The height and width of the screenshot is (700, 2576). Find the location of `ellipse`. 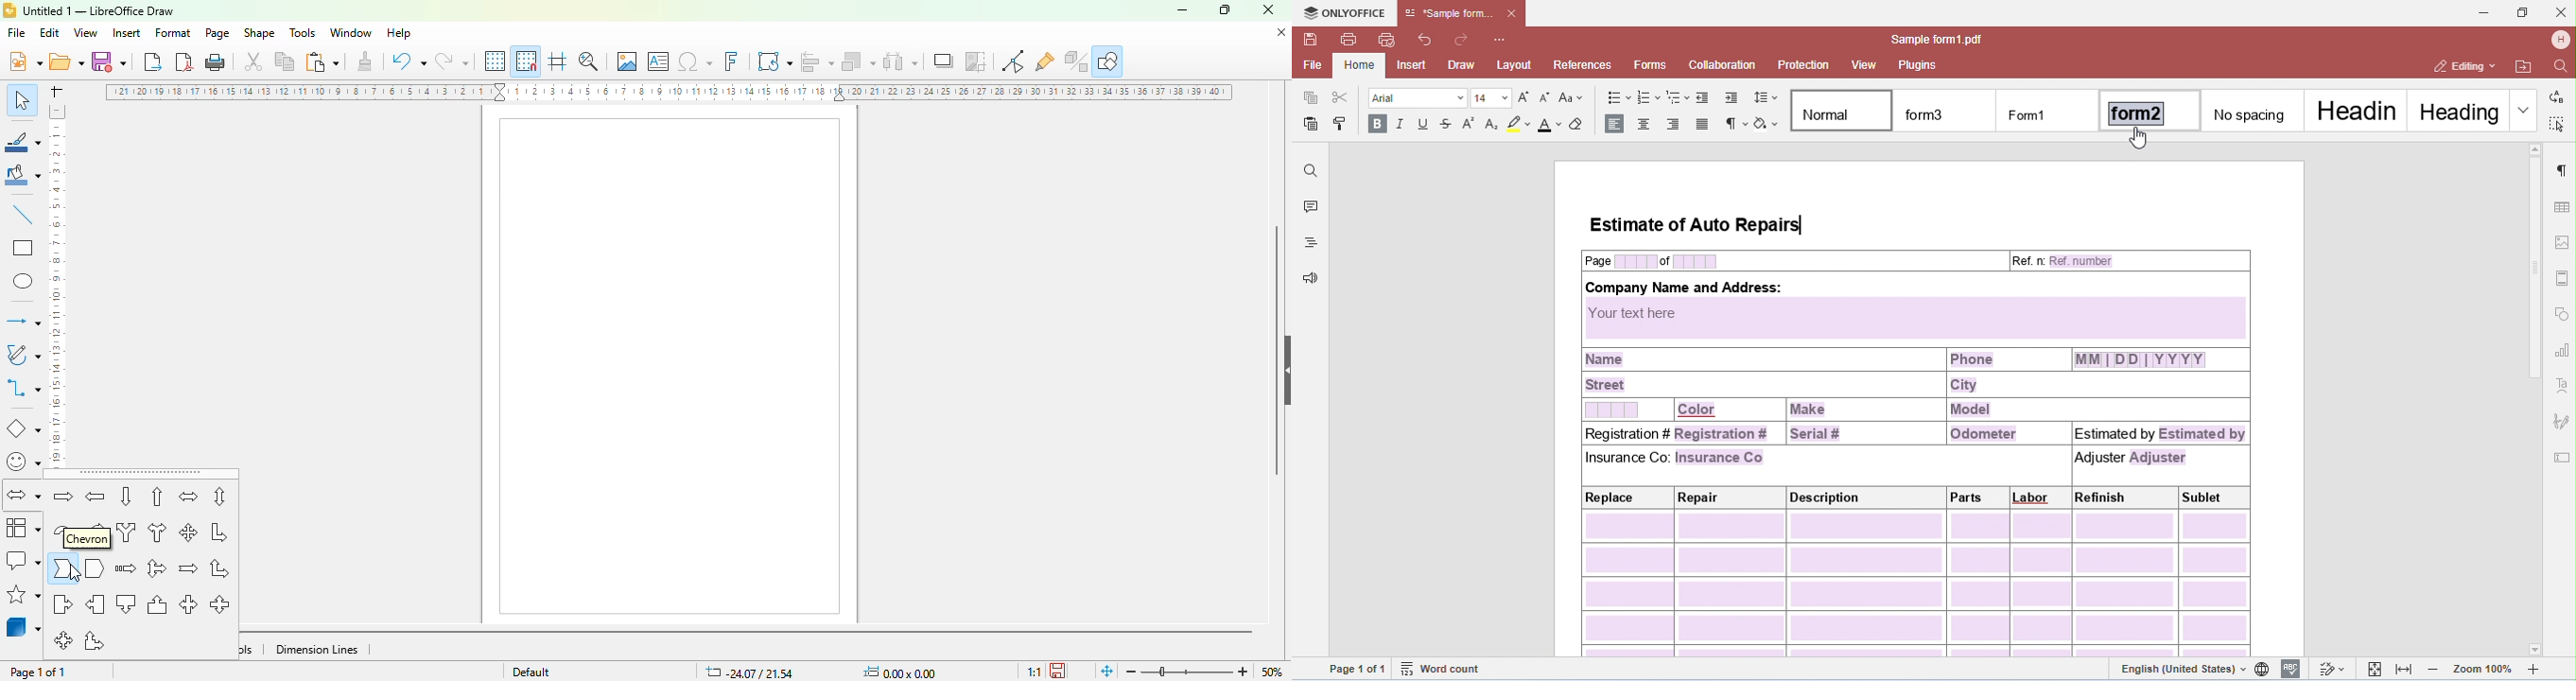

ellipse is located at coordinates (25, 282).